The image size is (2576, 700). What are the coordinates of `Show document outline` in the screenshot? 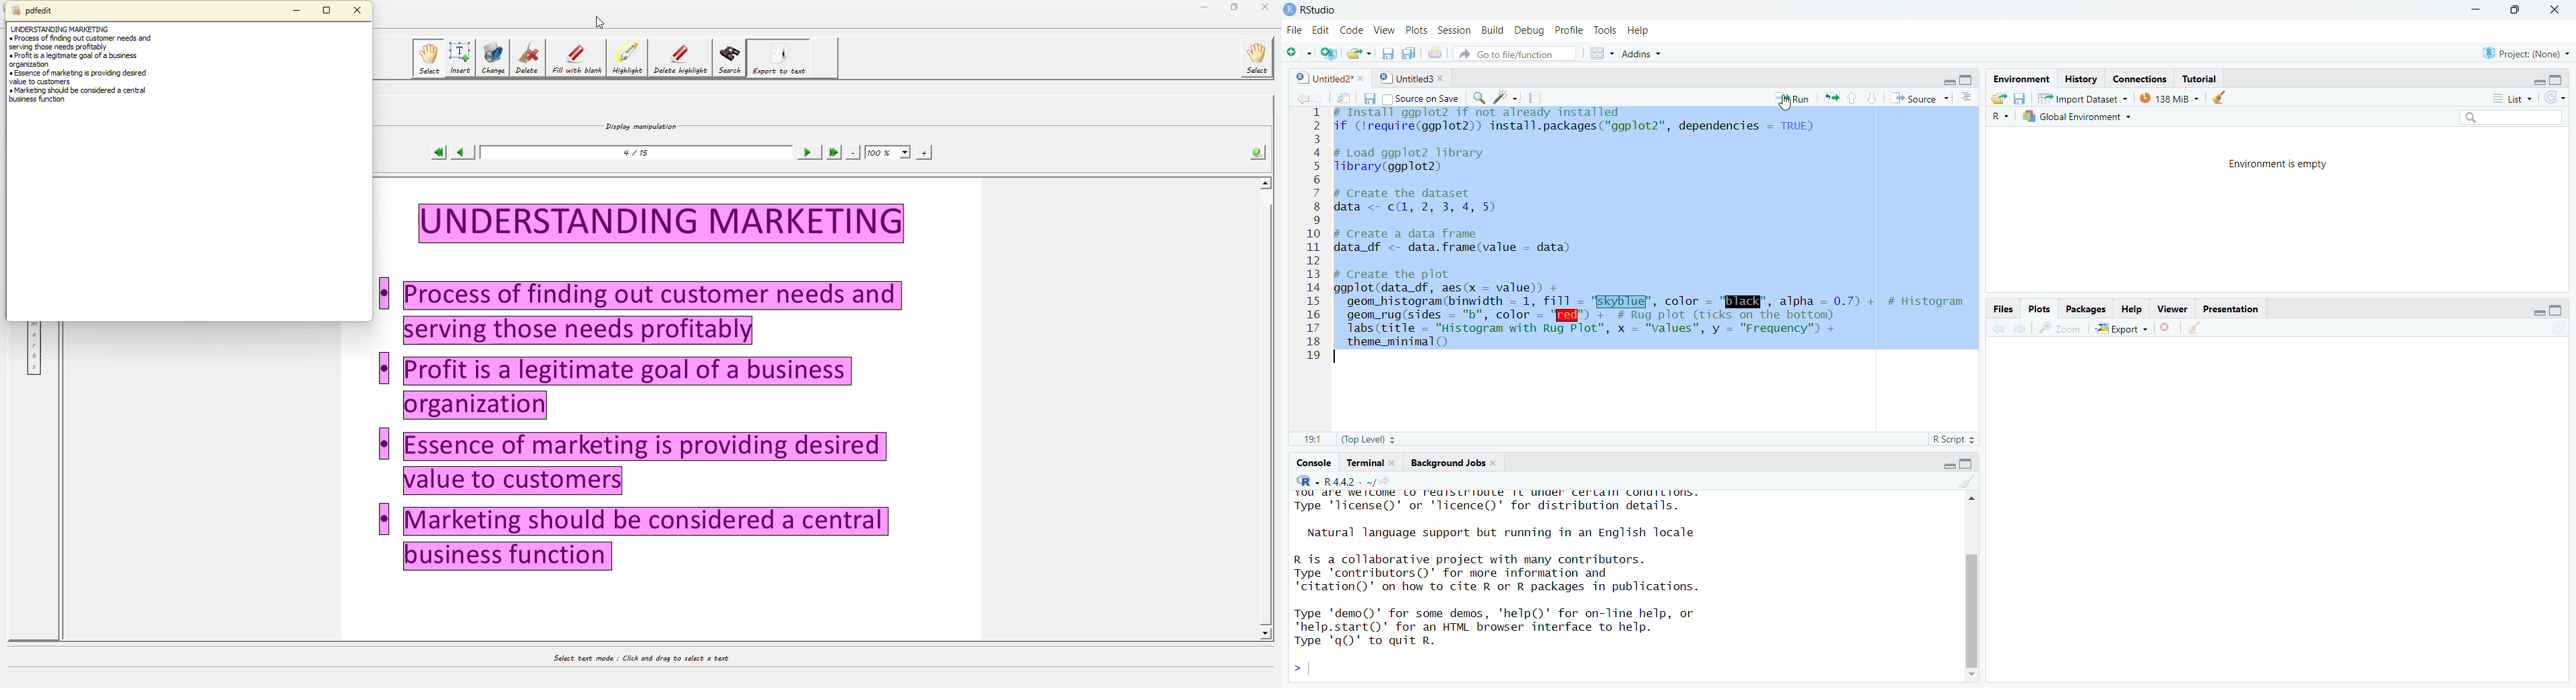 It's located at (1967, 99).